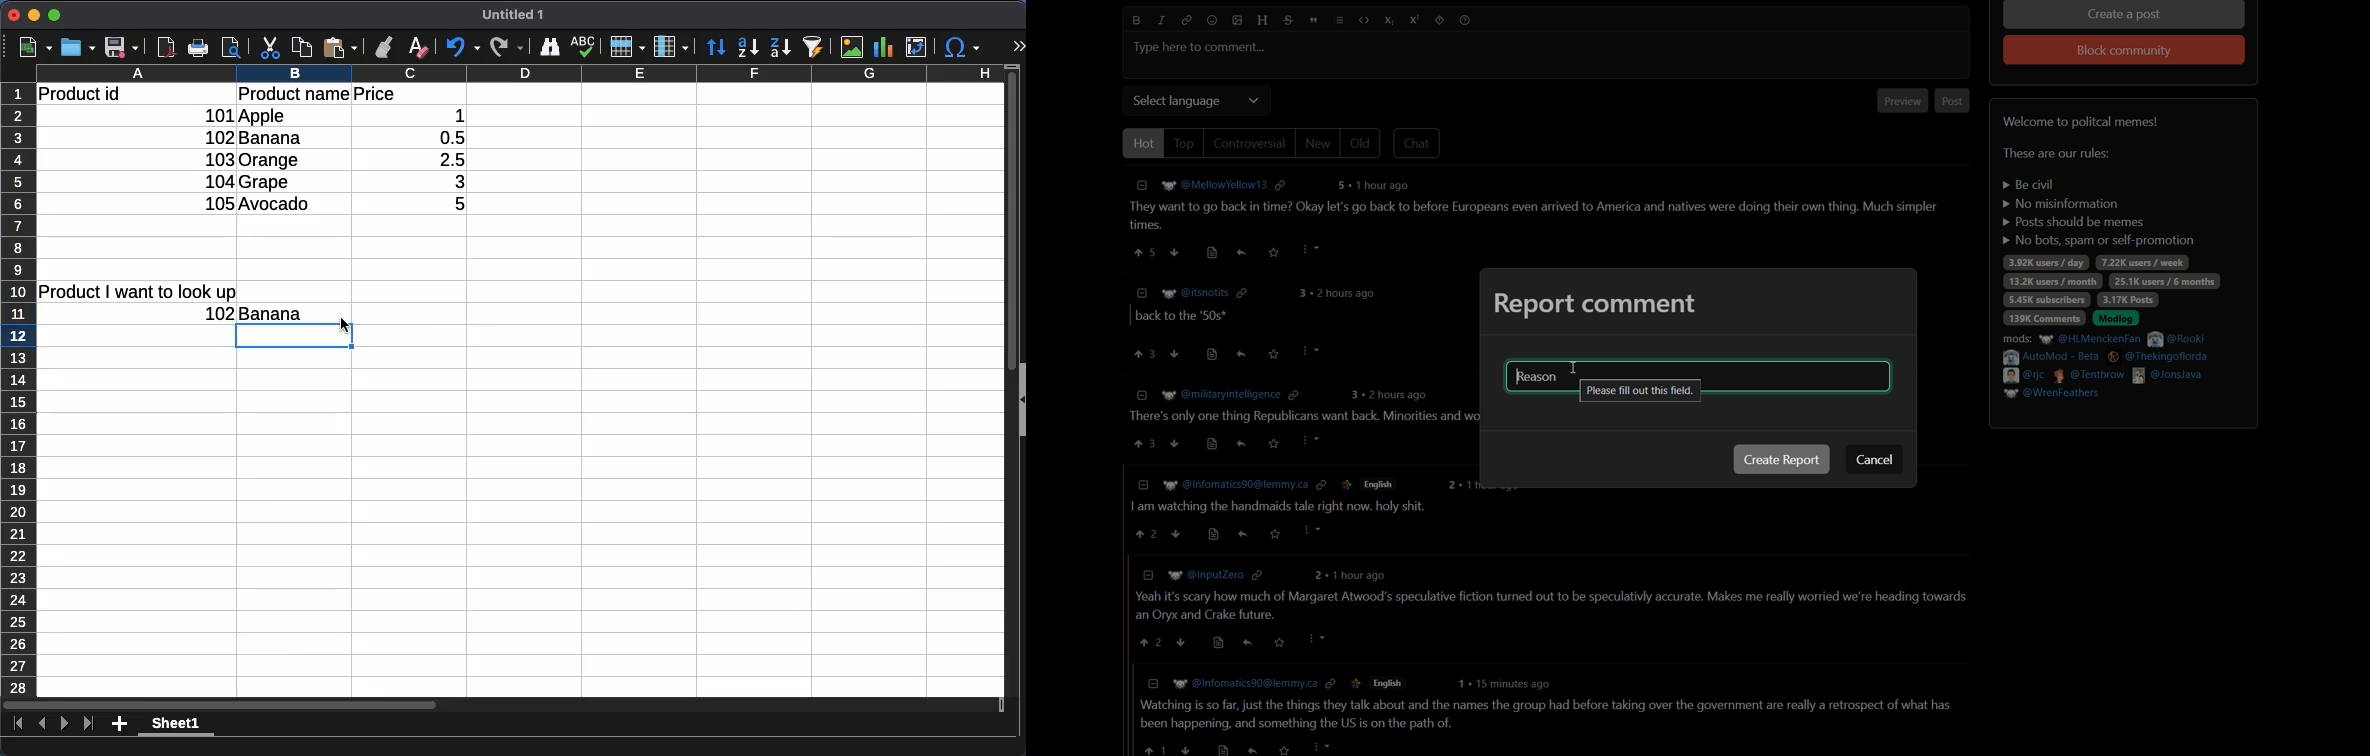 The width and height of the screenshot is (2380, 756). What do you see at coordinates (1180, 317) in the screenshot?
I see `comment-2` at bounding box center [1180, 317].